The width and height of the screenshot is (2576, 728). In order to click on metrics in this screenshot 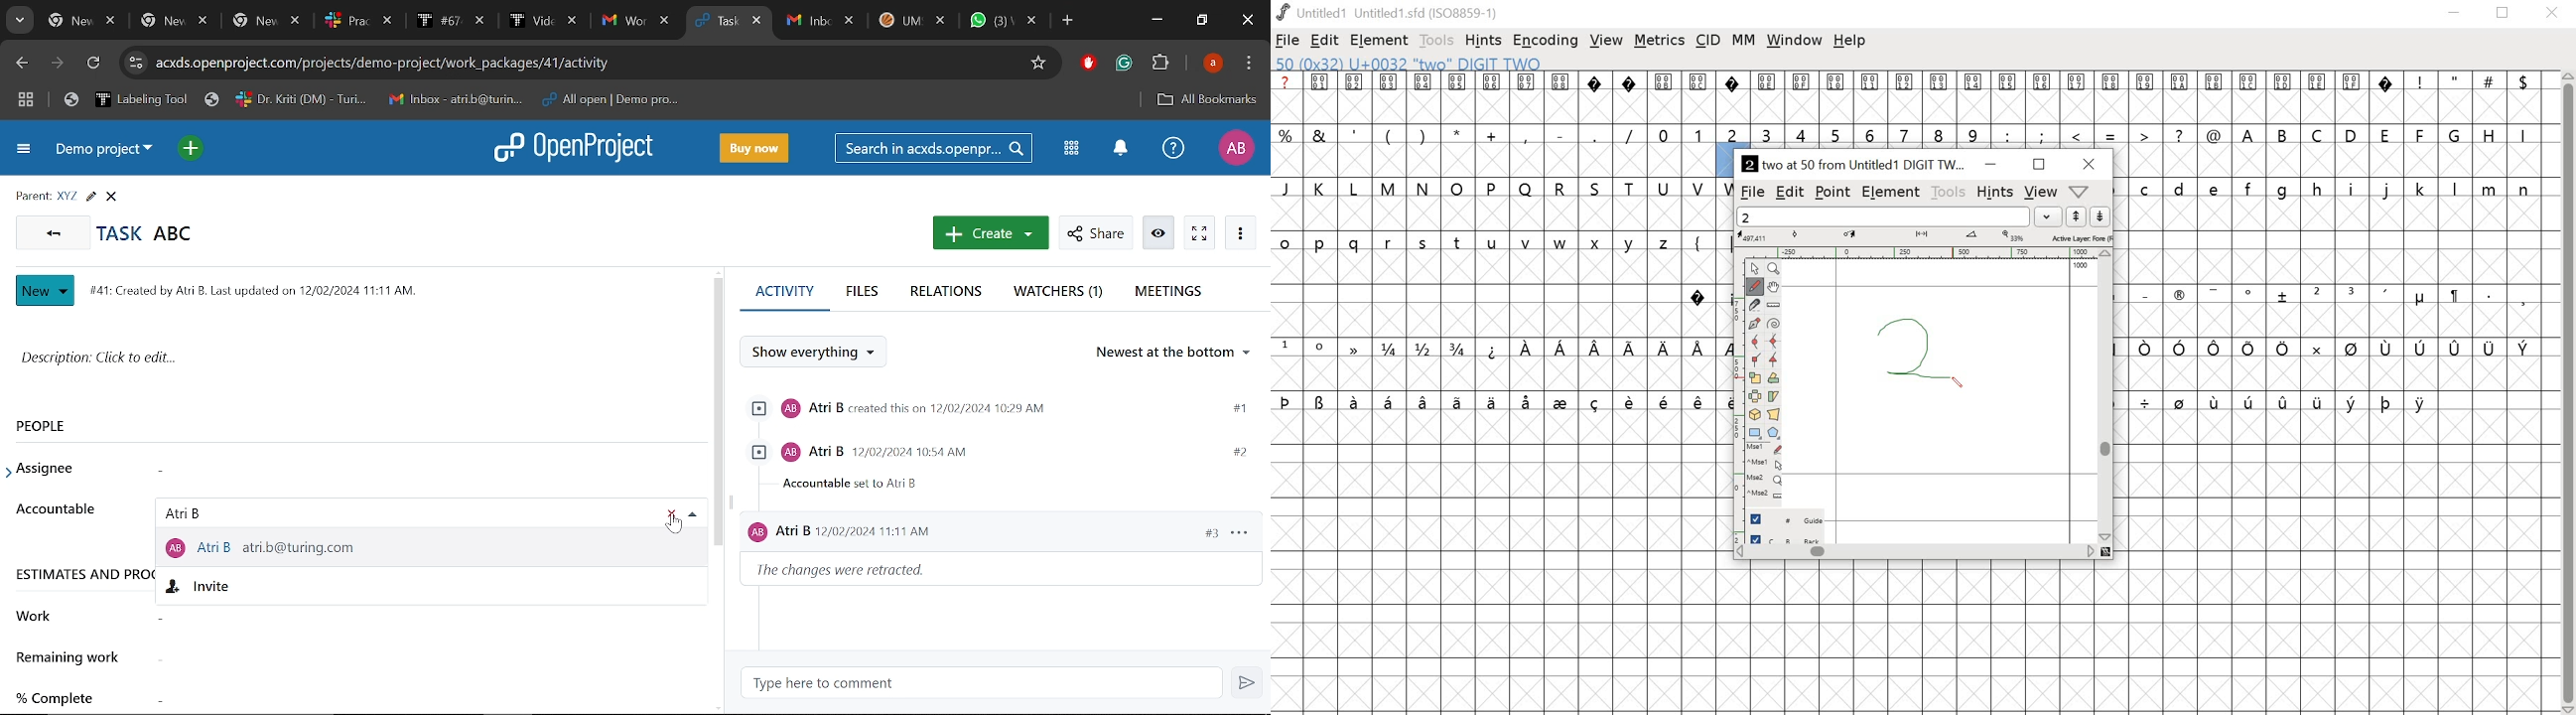, I will do `click(1660, 41)`.